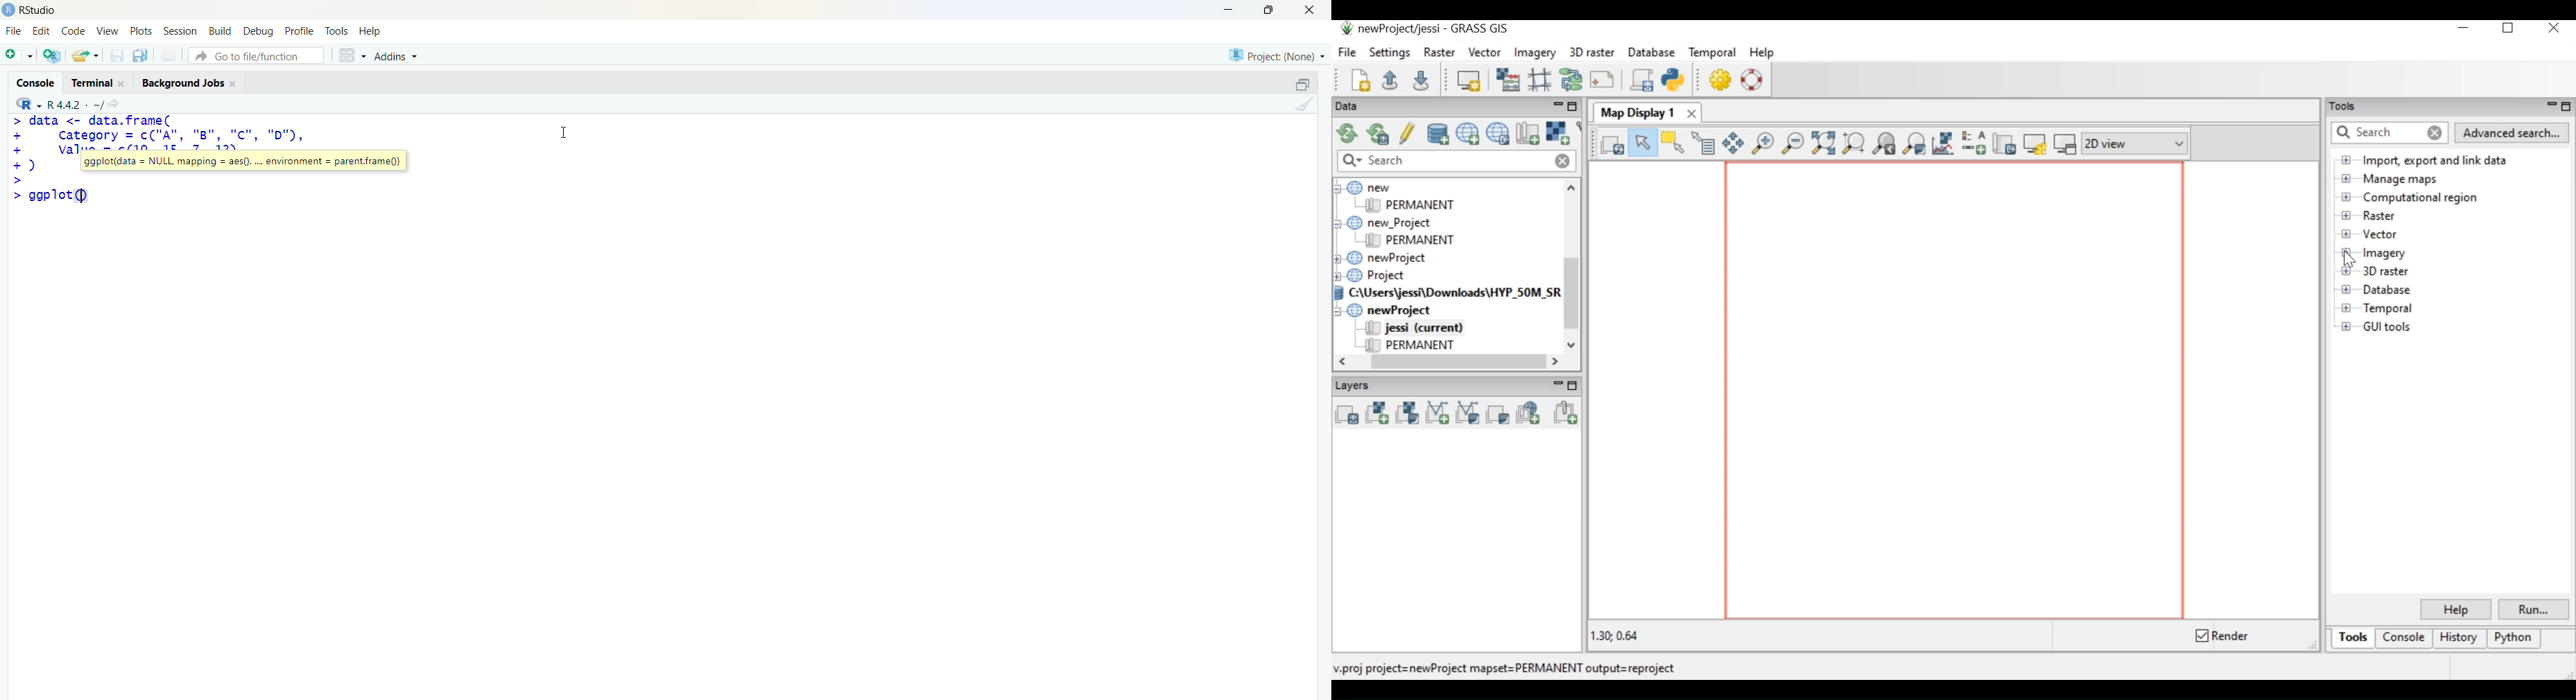 Image resolution: width=2576 pixels, height=700 pixels. What do you see at coordinates (9, 10) in the screenshot?
I see `logo` at bounding box center [9, 10].